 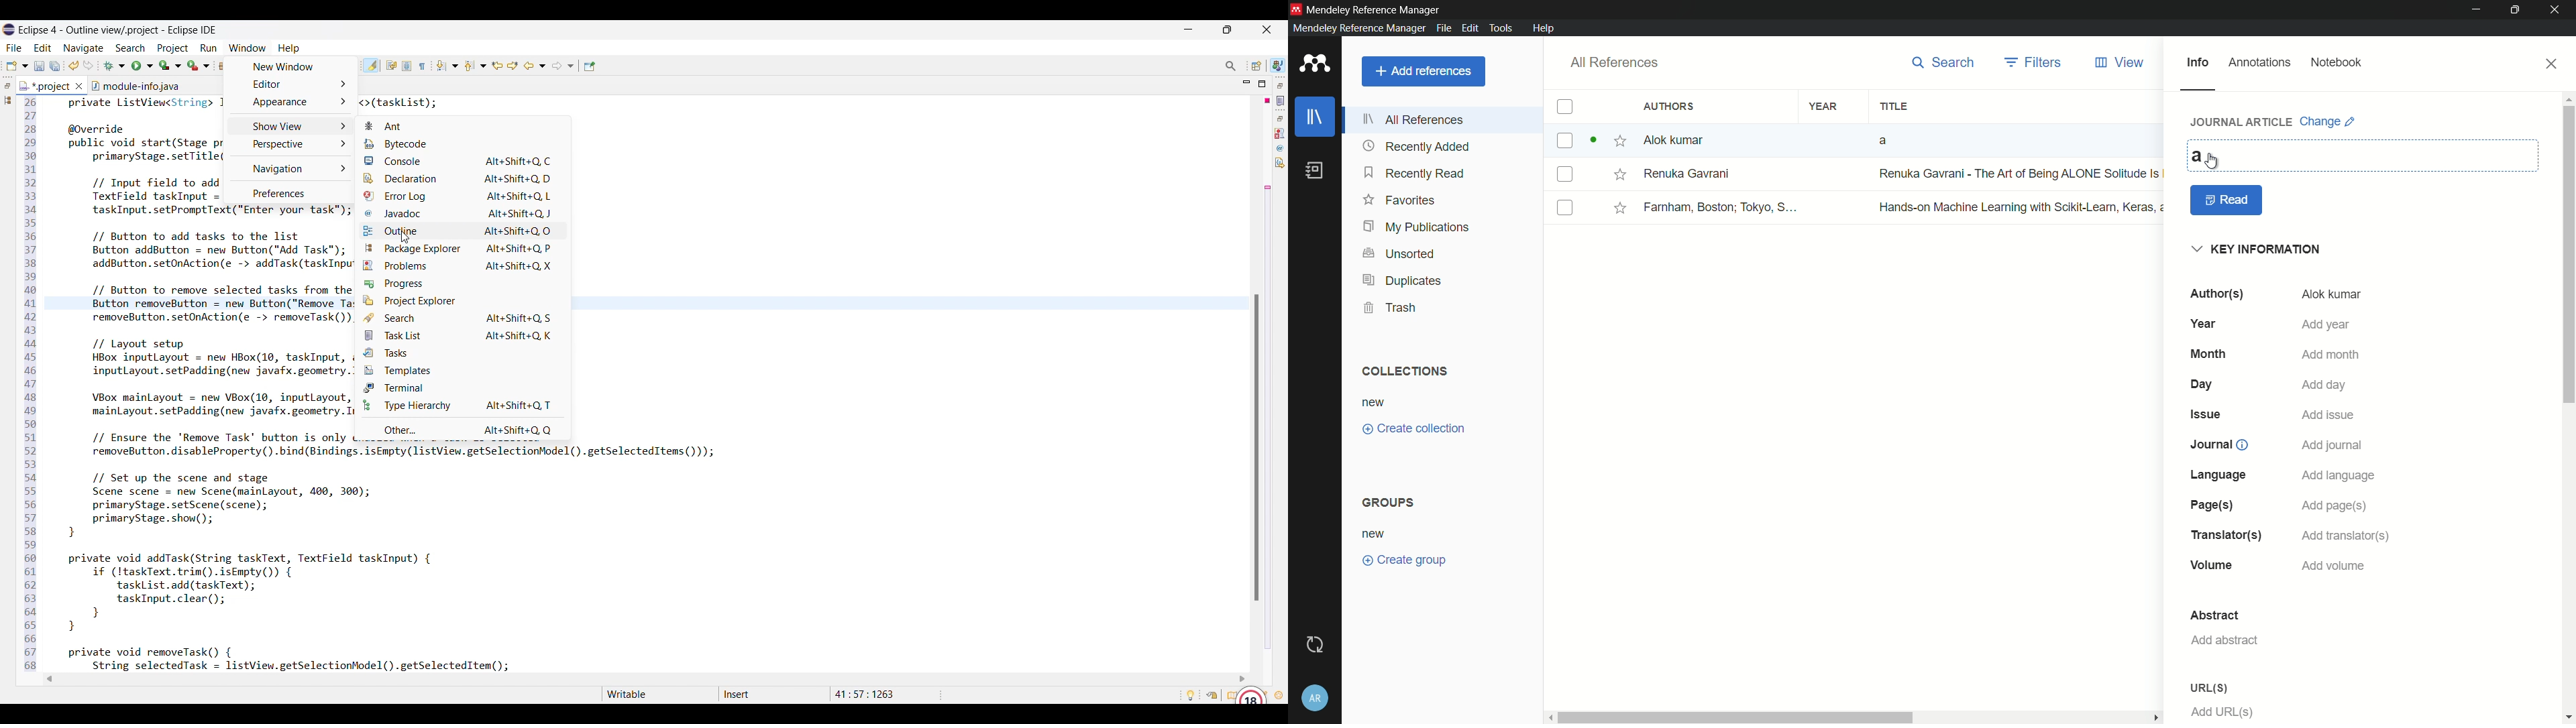 What do you see at coordinates (2216, 294) in the screenshot?
I see `authors` at bounding box center [2216, 294].